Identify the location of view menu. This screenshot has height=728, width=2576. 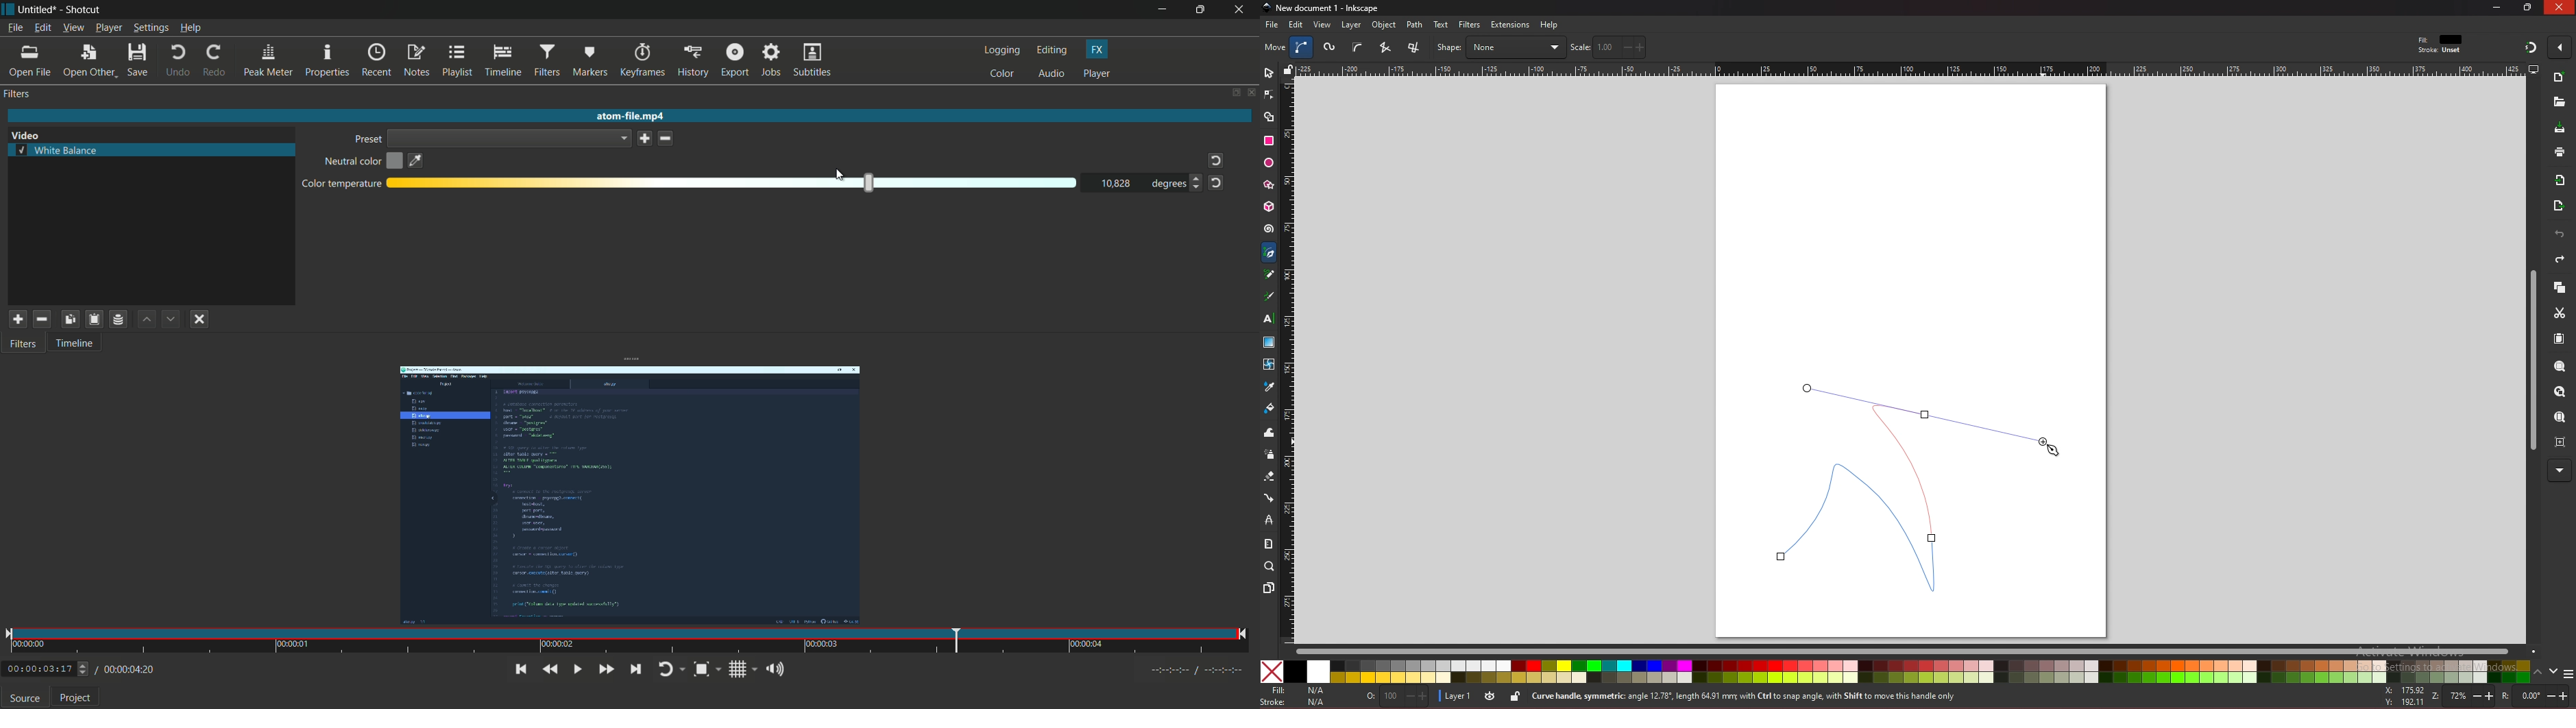
(73, 28).